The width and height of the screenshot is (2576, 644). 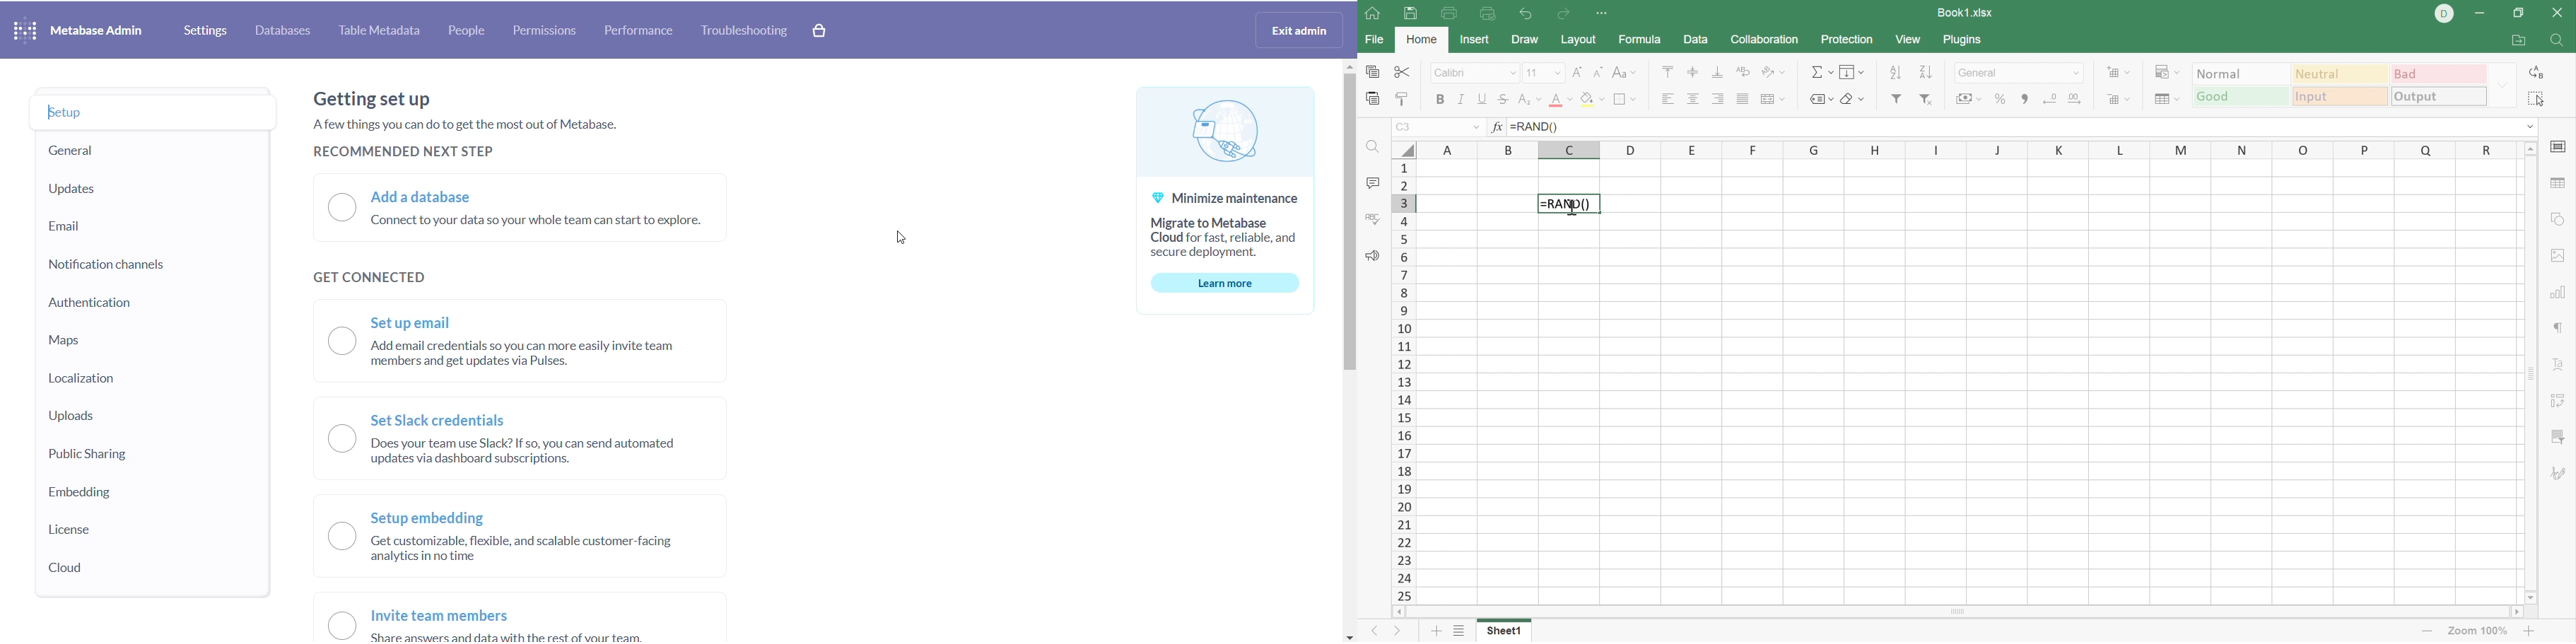 What do you see at coordinates (2560, 439) in the screenshot?
I see `Slicer settings` at bounding box center [2560, 439].